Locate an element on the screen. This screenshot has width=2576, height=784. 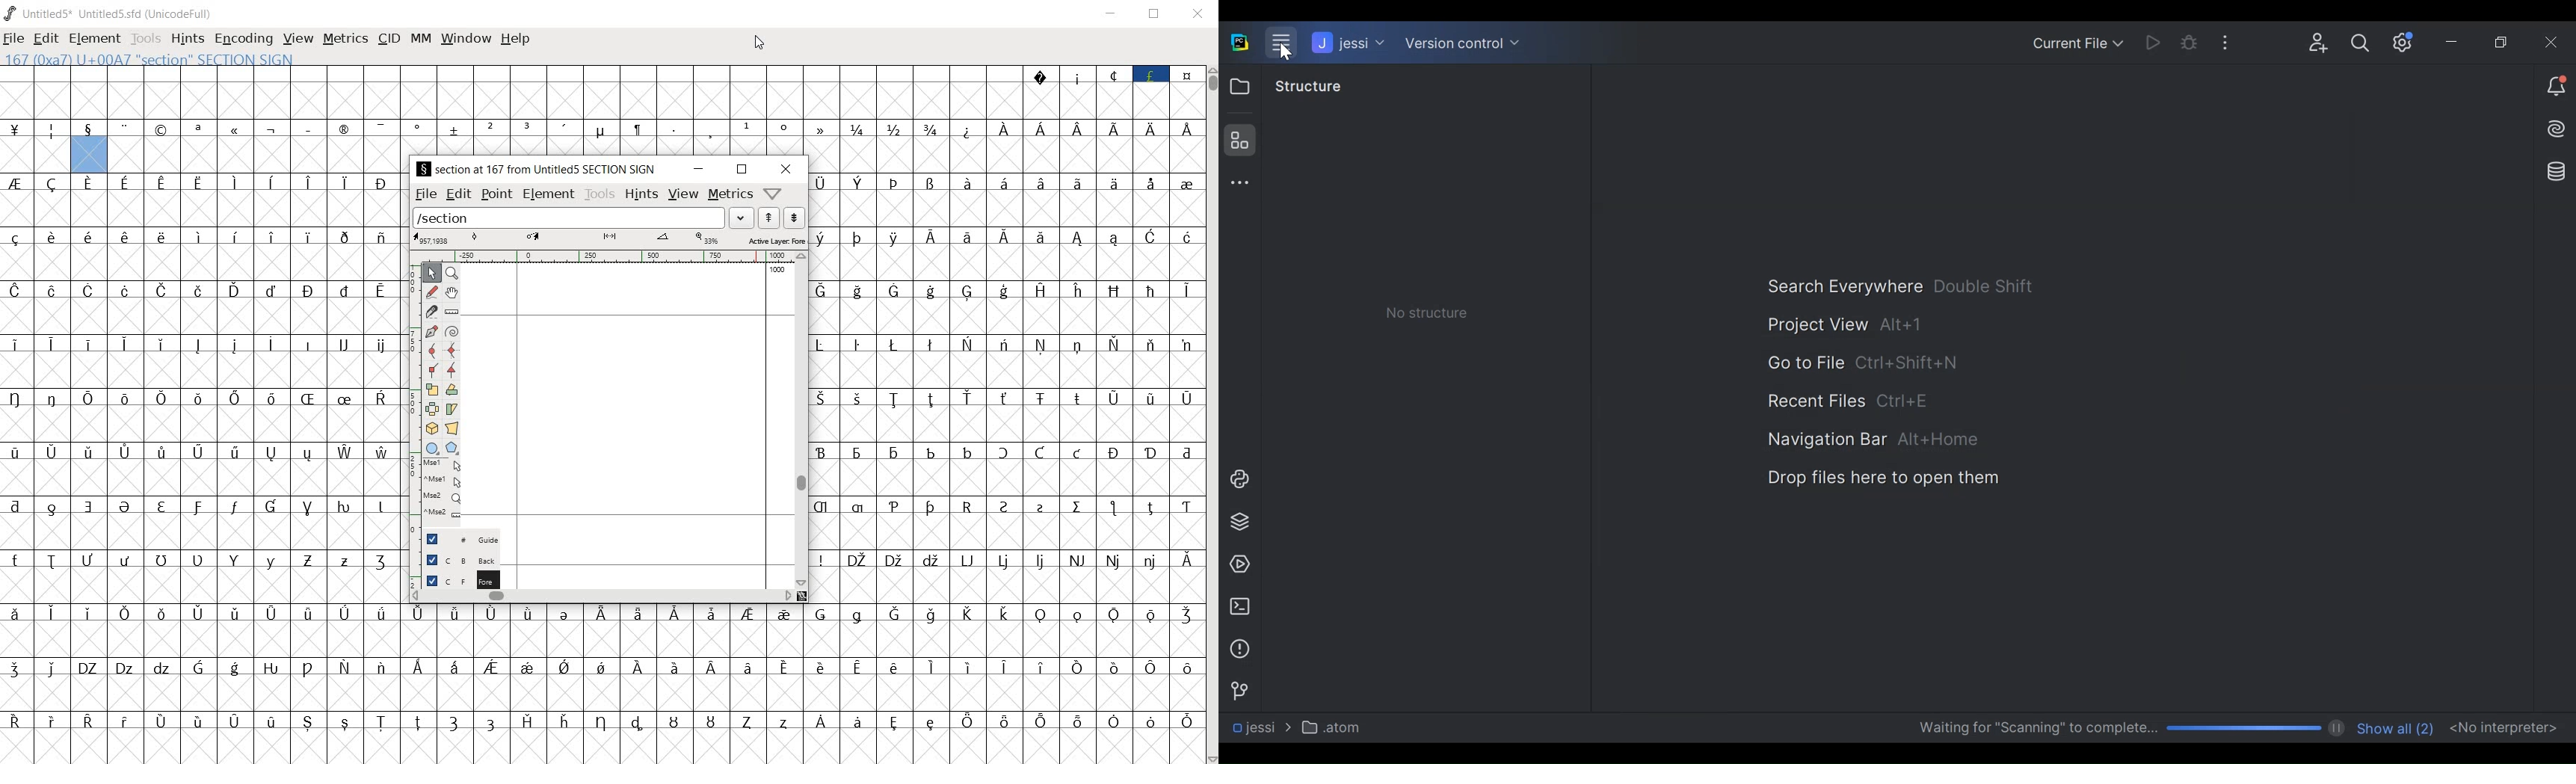
special letters is located at coordinates (604, 666).